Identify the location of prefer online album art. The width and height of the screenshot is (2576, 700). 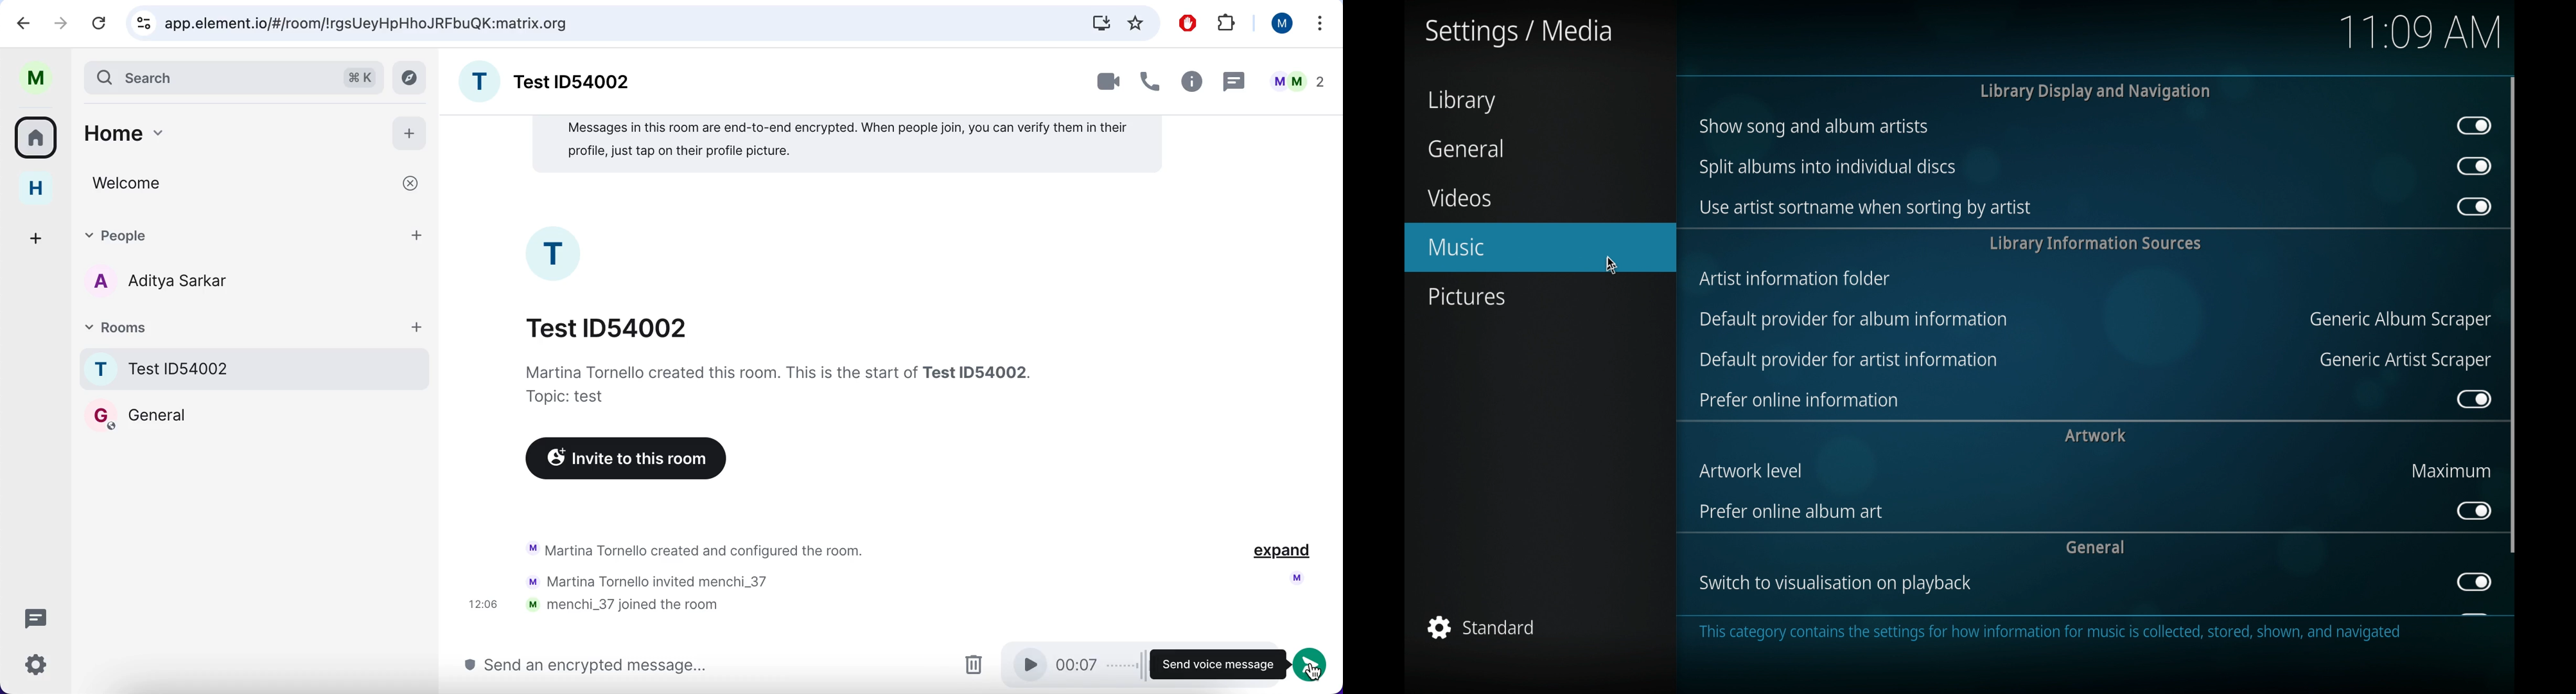
(1791, 513).